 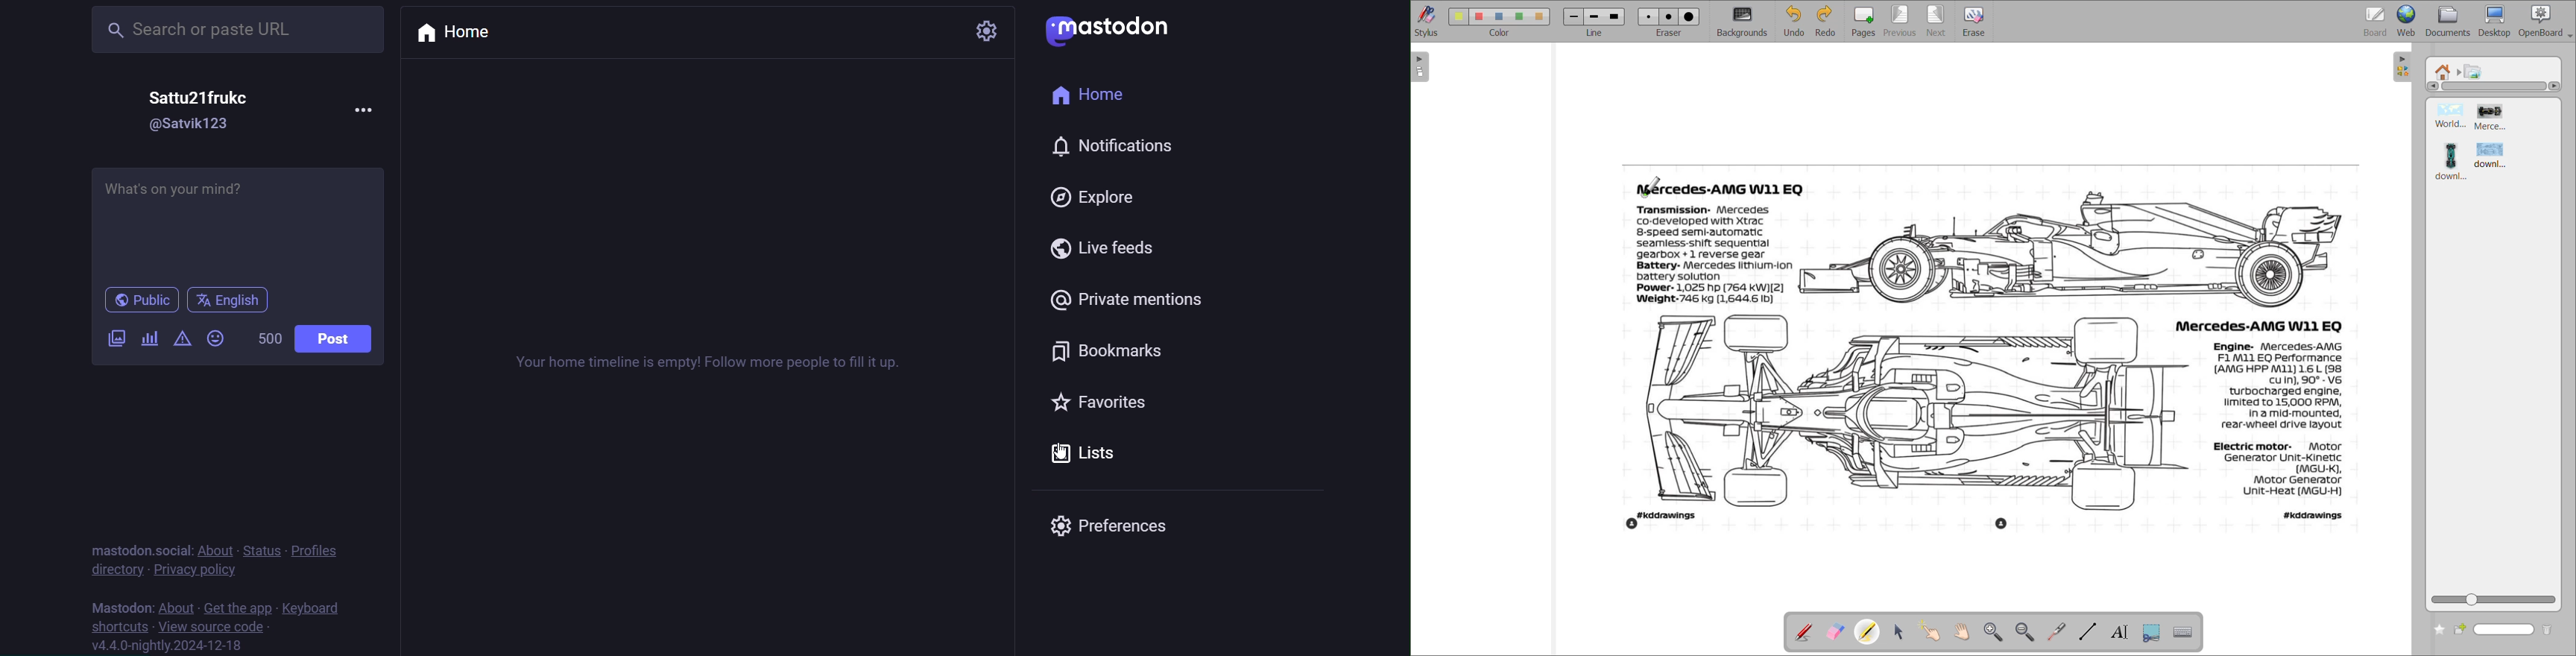 What do you see at coordinates (116, 626) in the screenshot?
I see `shortcut` at bounding box center [116, 626].